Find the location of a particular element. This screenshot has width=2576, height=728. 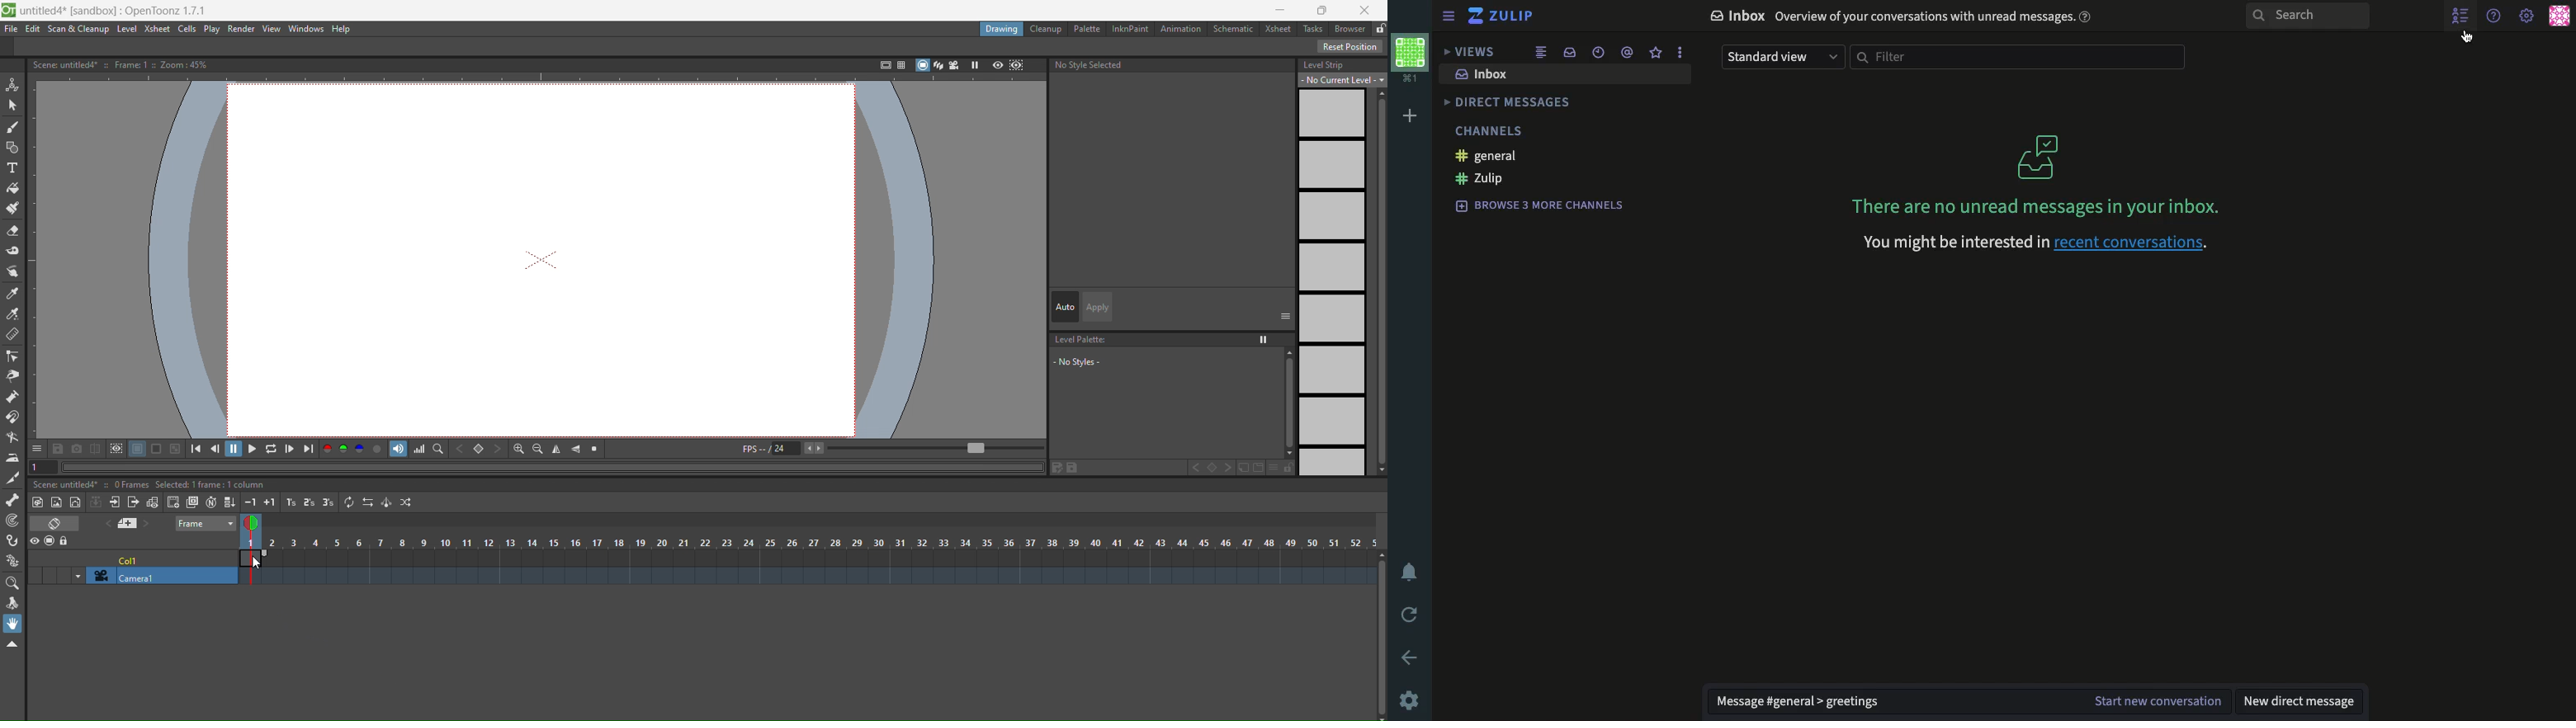

message general greetings is located at coordinates (1798, 701).